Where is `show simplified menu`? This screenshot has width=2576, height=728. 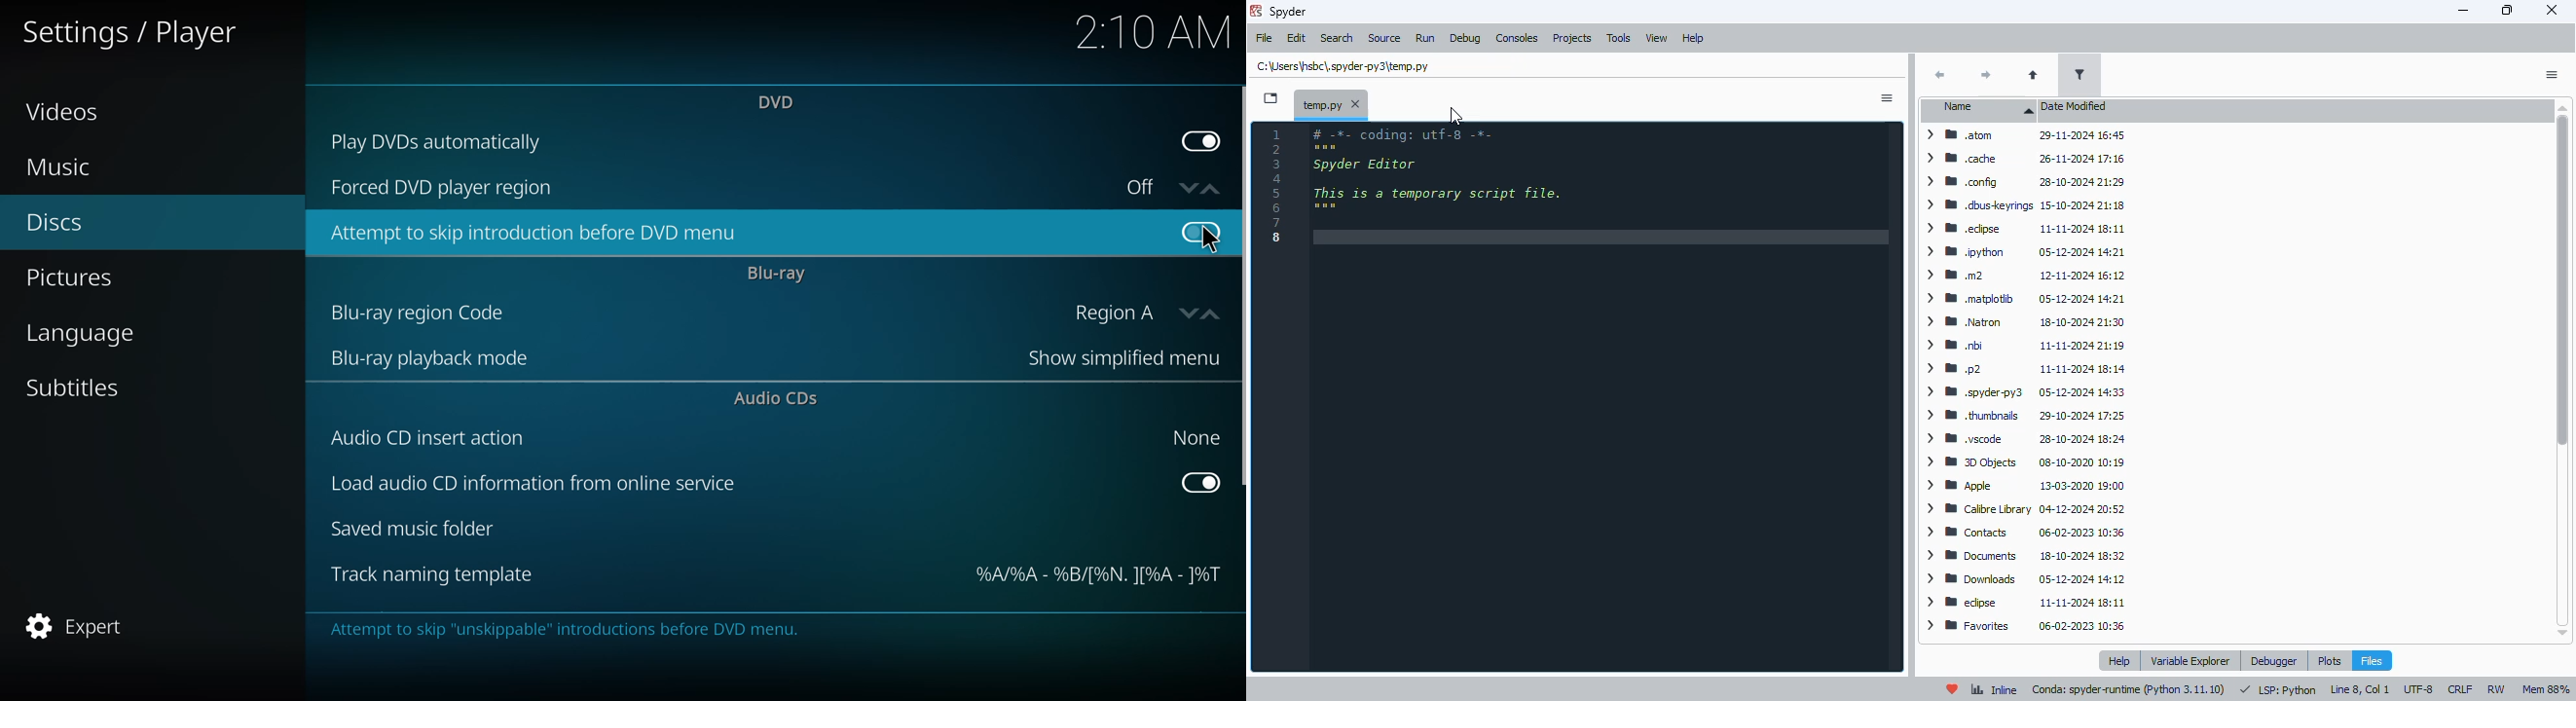 show simplified menu is located at coordinates (1116, 356).